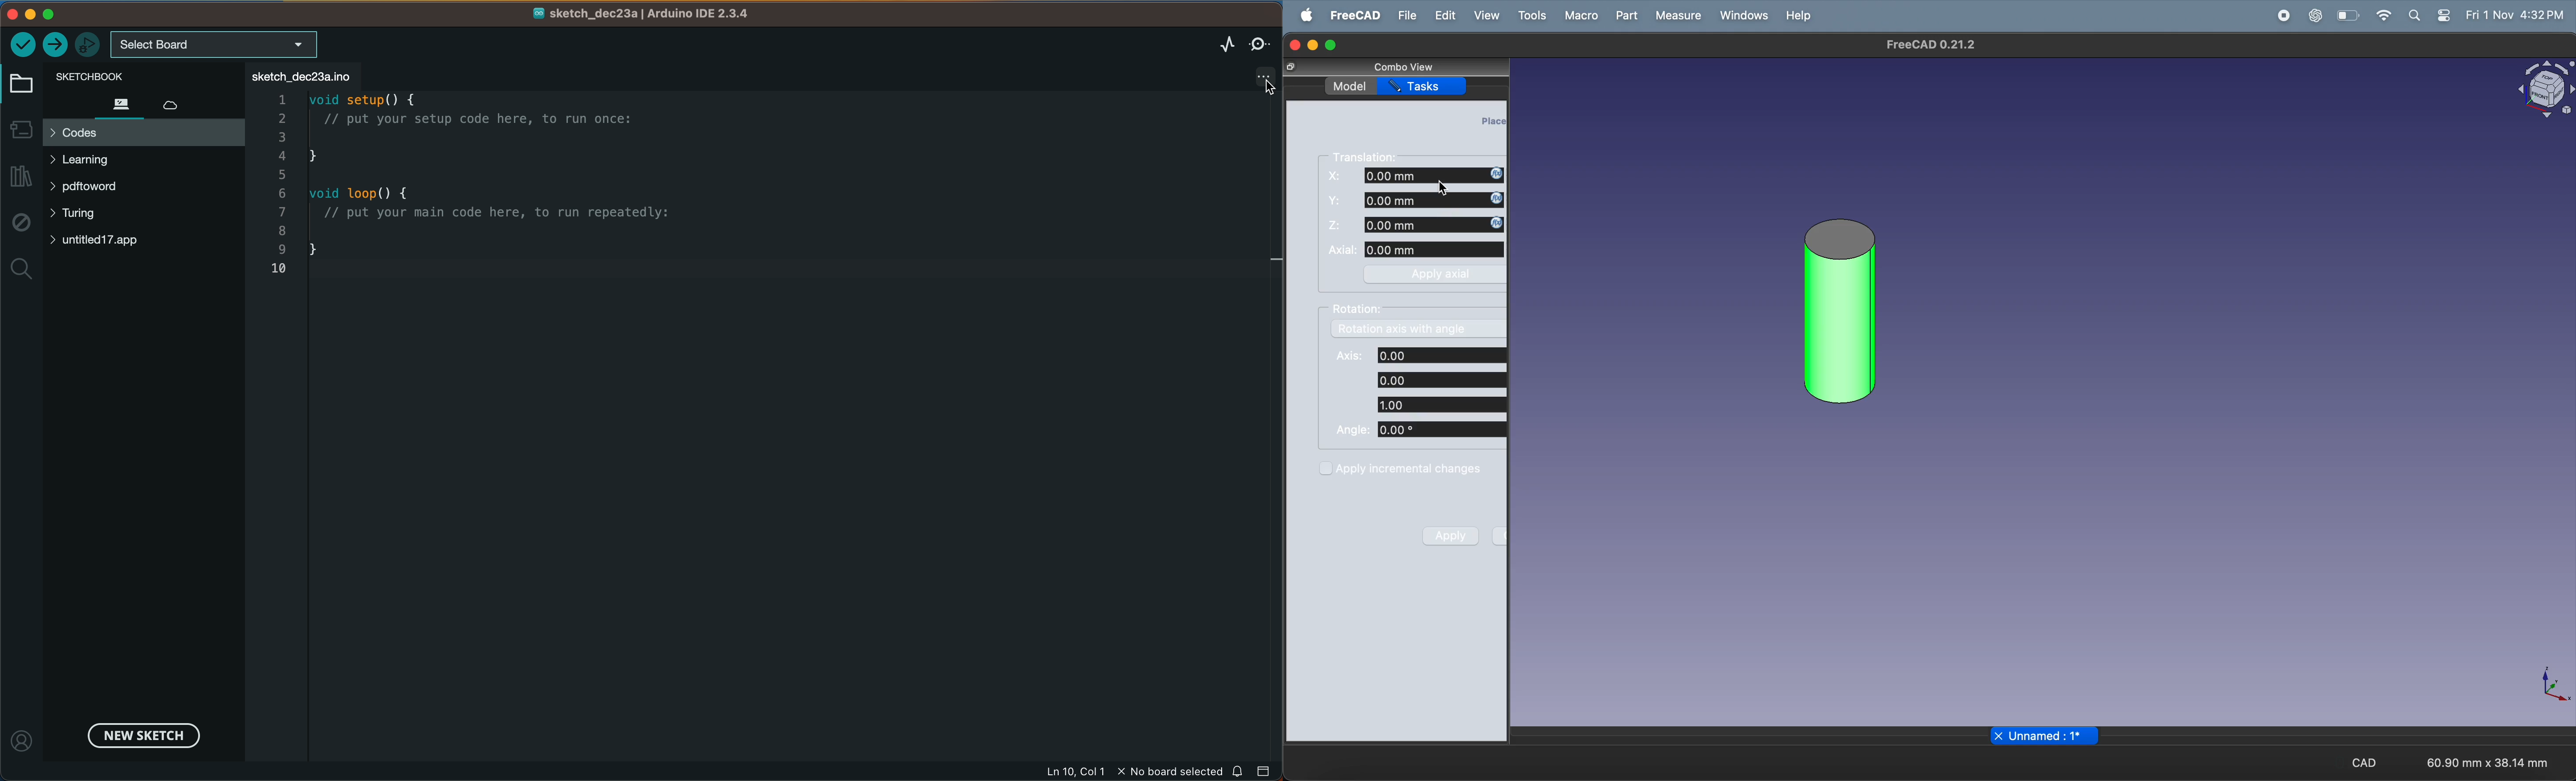 The width and height of the screenshot is (2576, 784). What do you see at coordinates (2357, 762) in the screenshot?
I see `CAD` at bounding box center [2357, 762].